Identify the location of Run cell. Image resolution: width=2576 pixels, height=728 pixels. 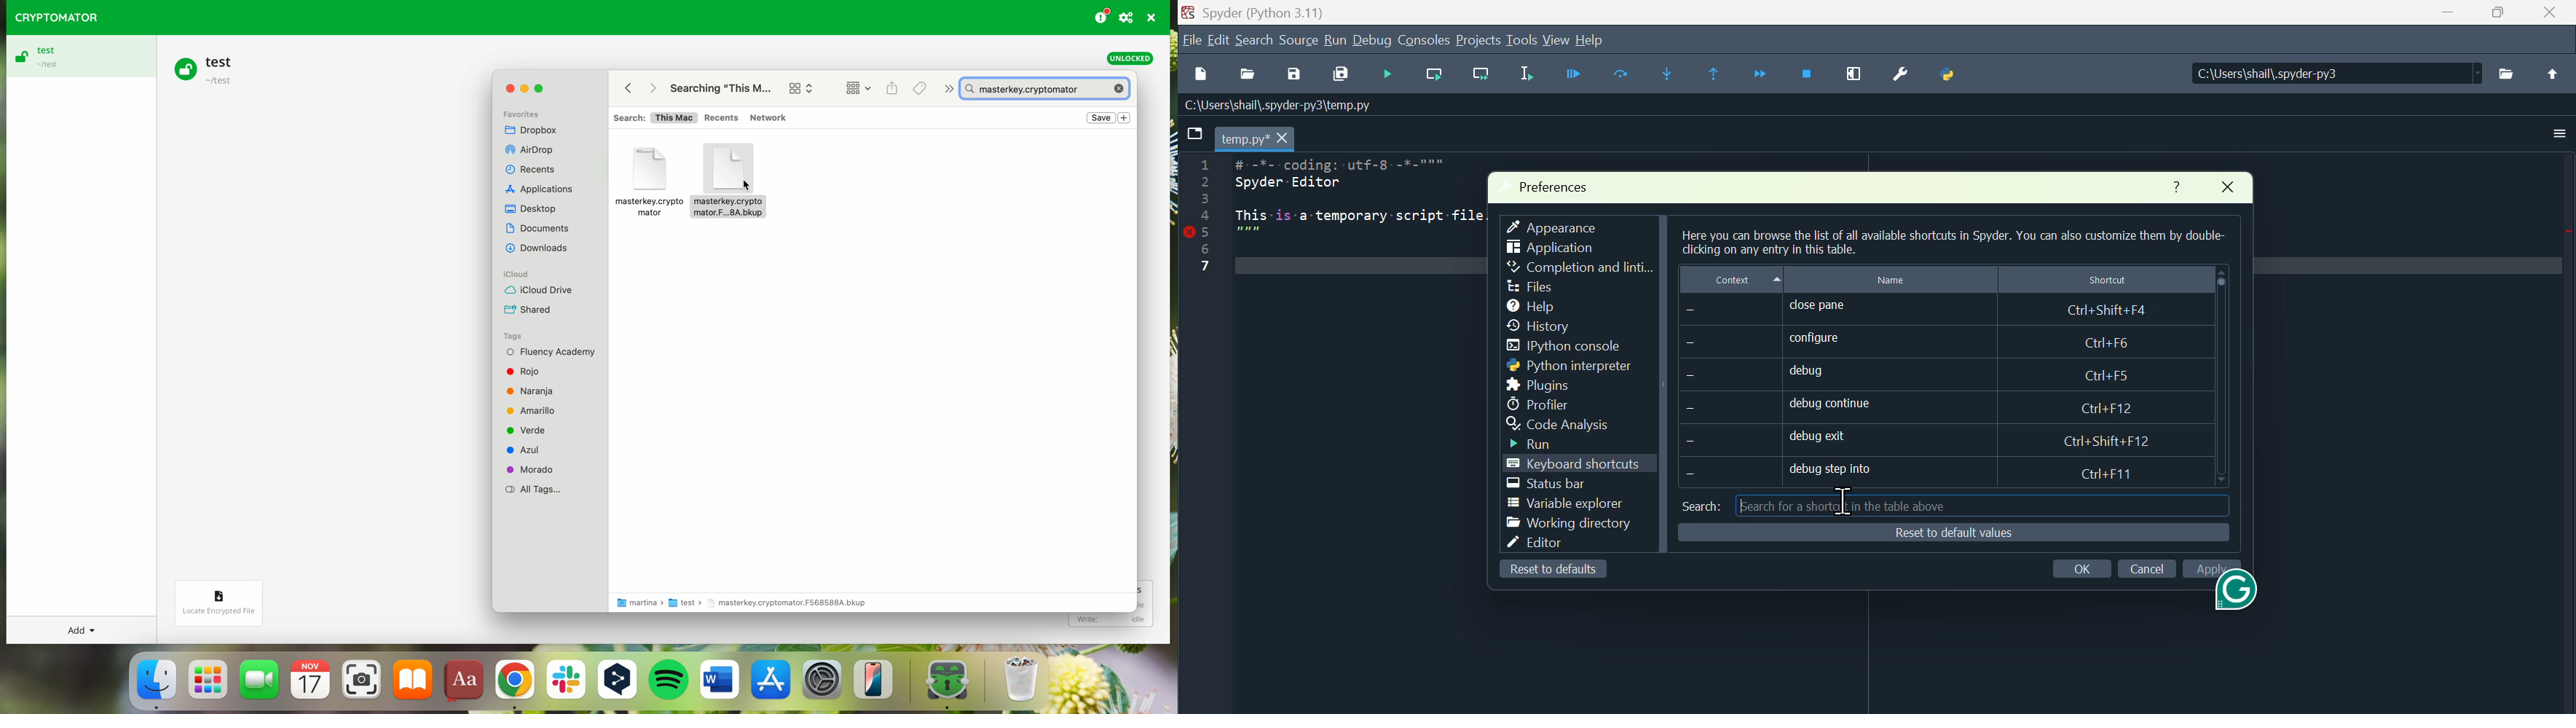
(1620, 76).